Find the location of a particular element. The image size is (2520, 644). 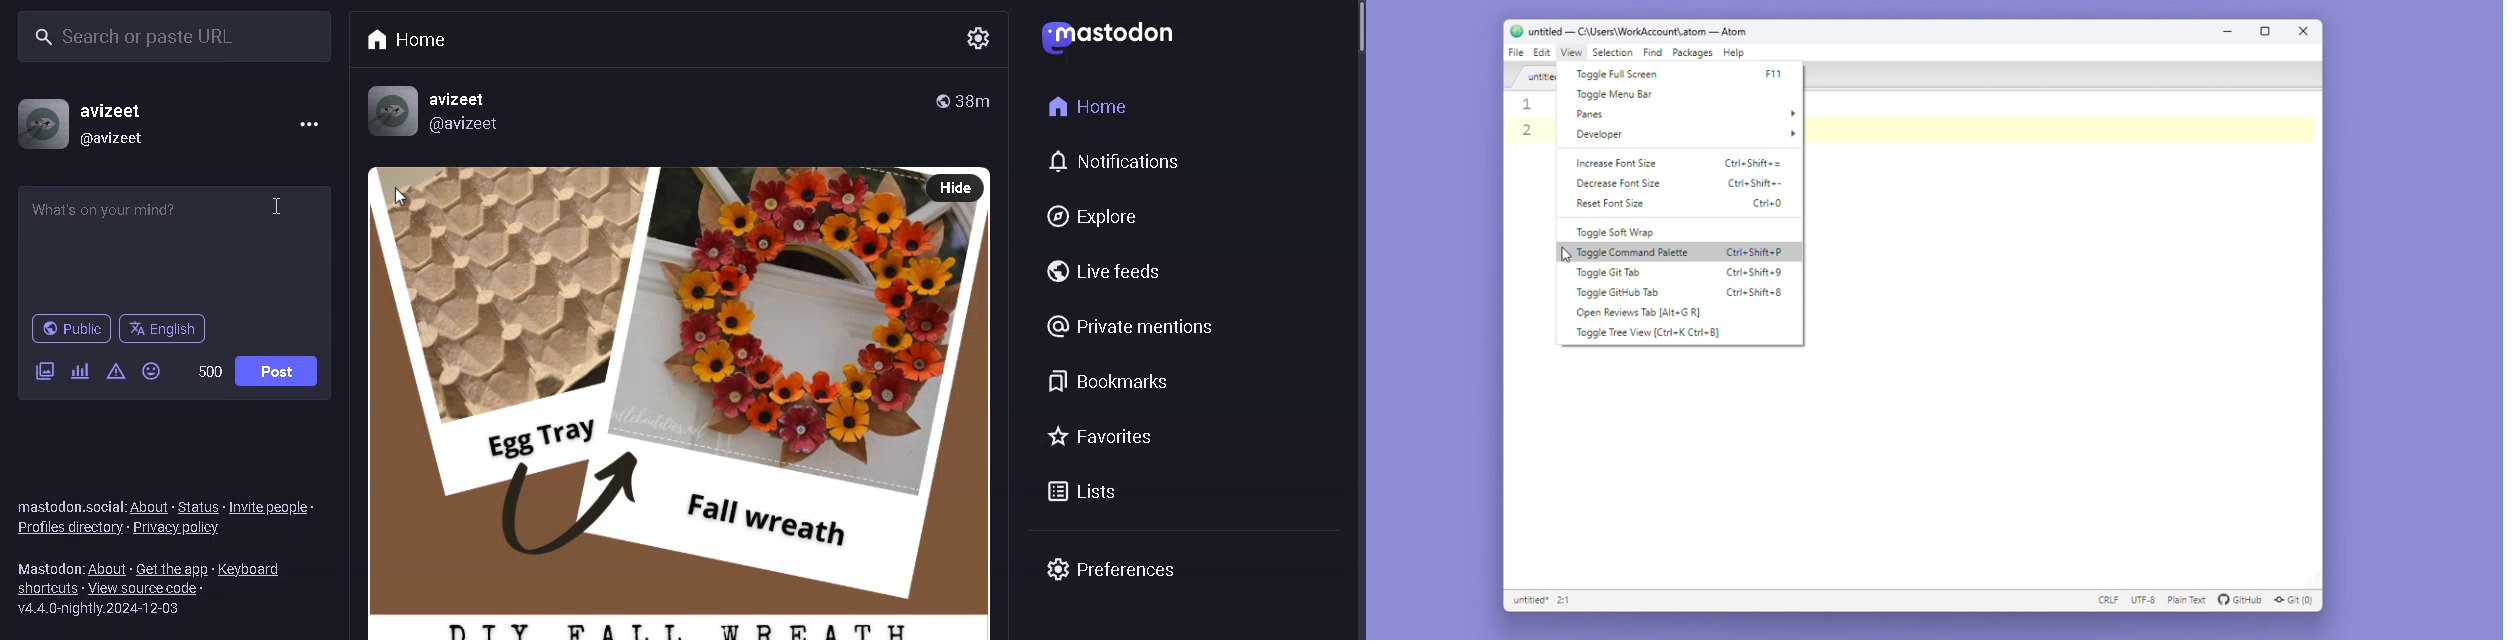

text is located at coordinates (47, 568).